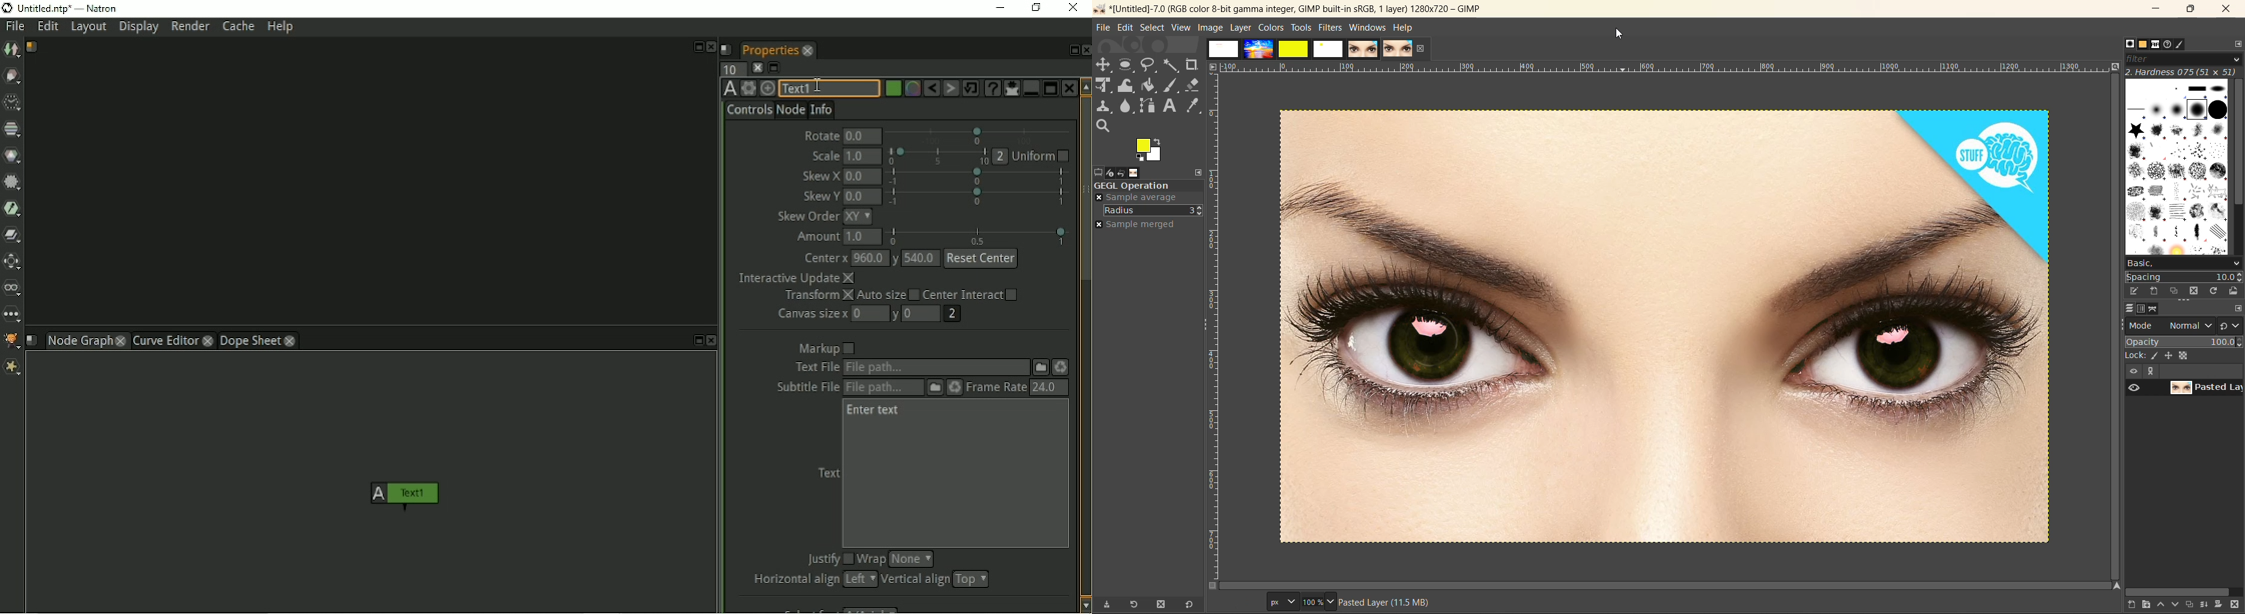 Image resolution: width=2268 pixels, height=616 pixels. What do you see at coordinates (1194, 106) in the screenshot?
I see `color picker tool` at bounding box center [1194, 106].